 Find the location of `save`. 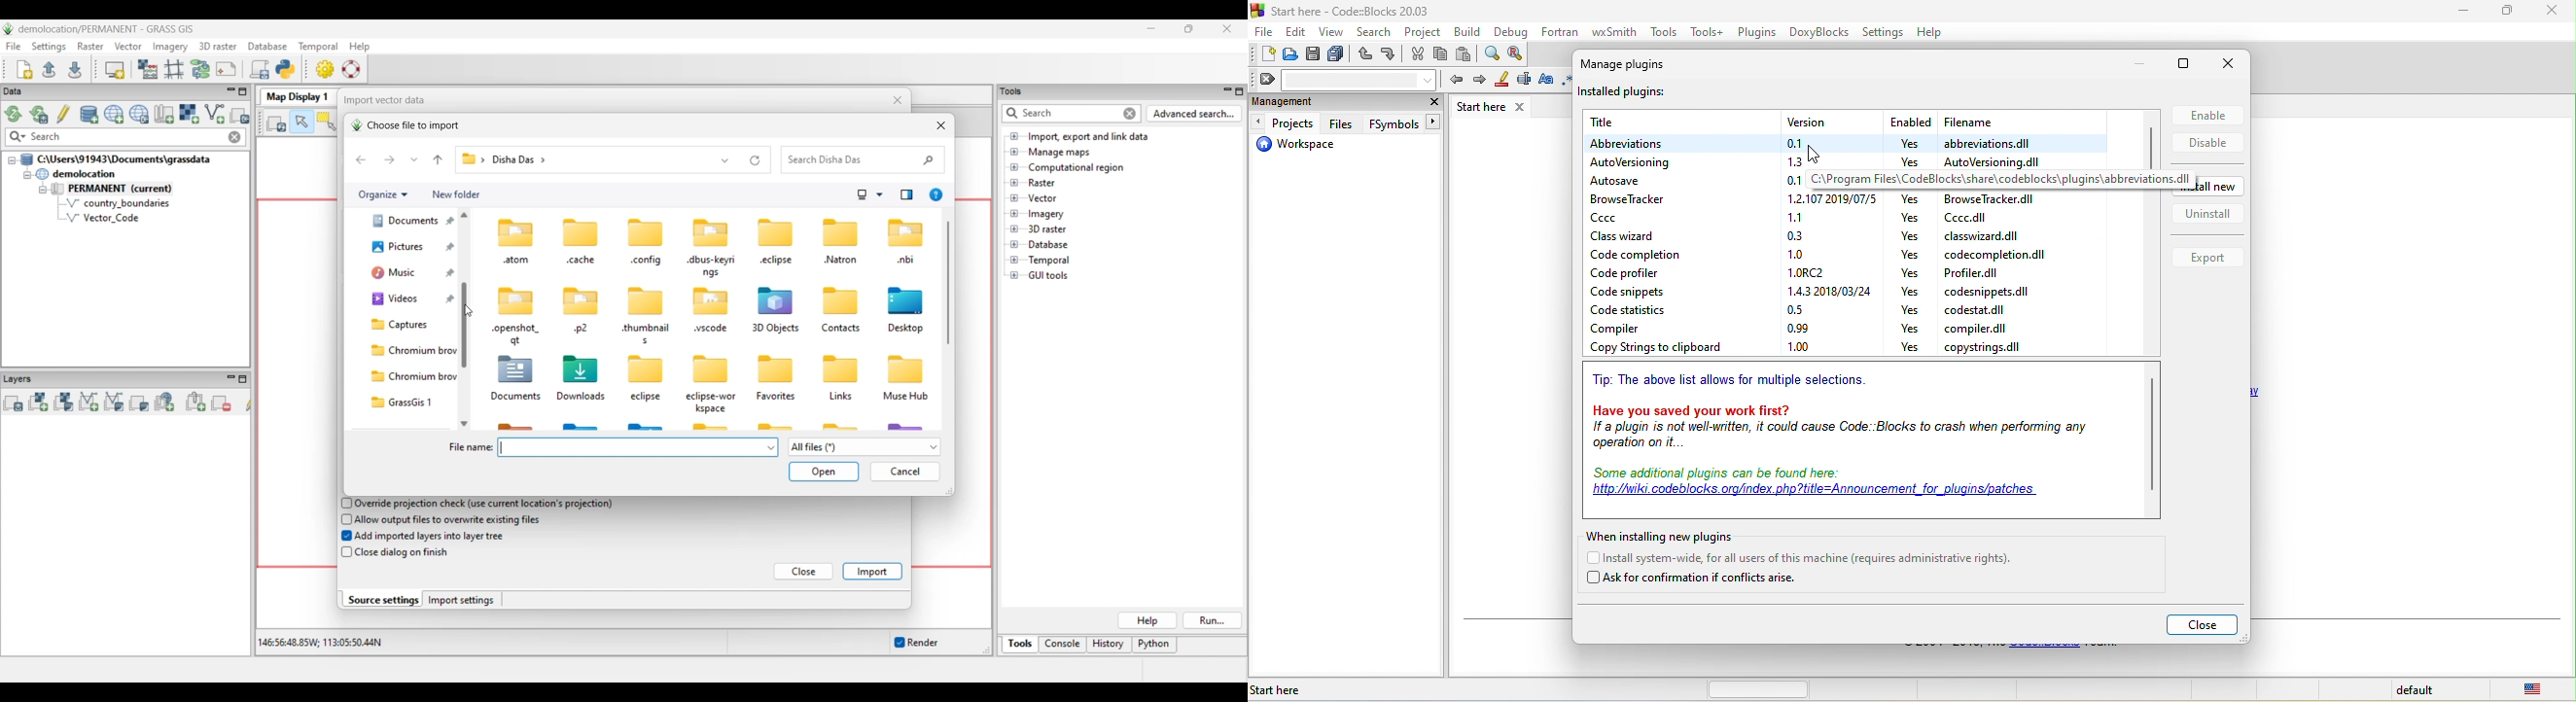

save is located at coordinates (1313, 55).